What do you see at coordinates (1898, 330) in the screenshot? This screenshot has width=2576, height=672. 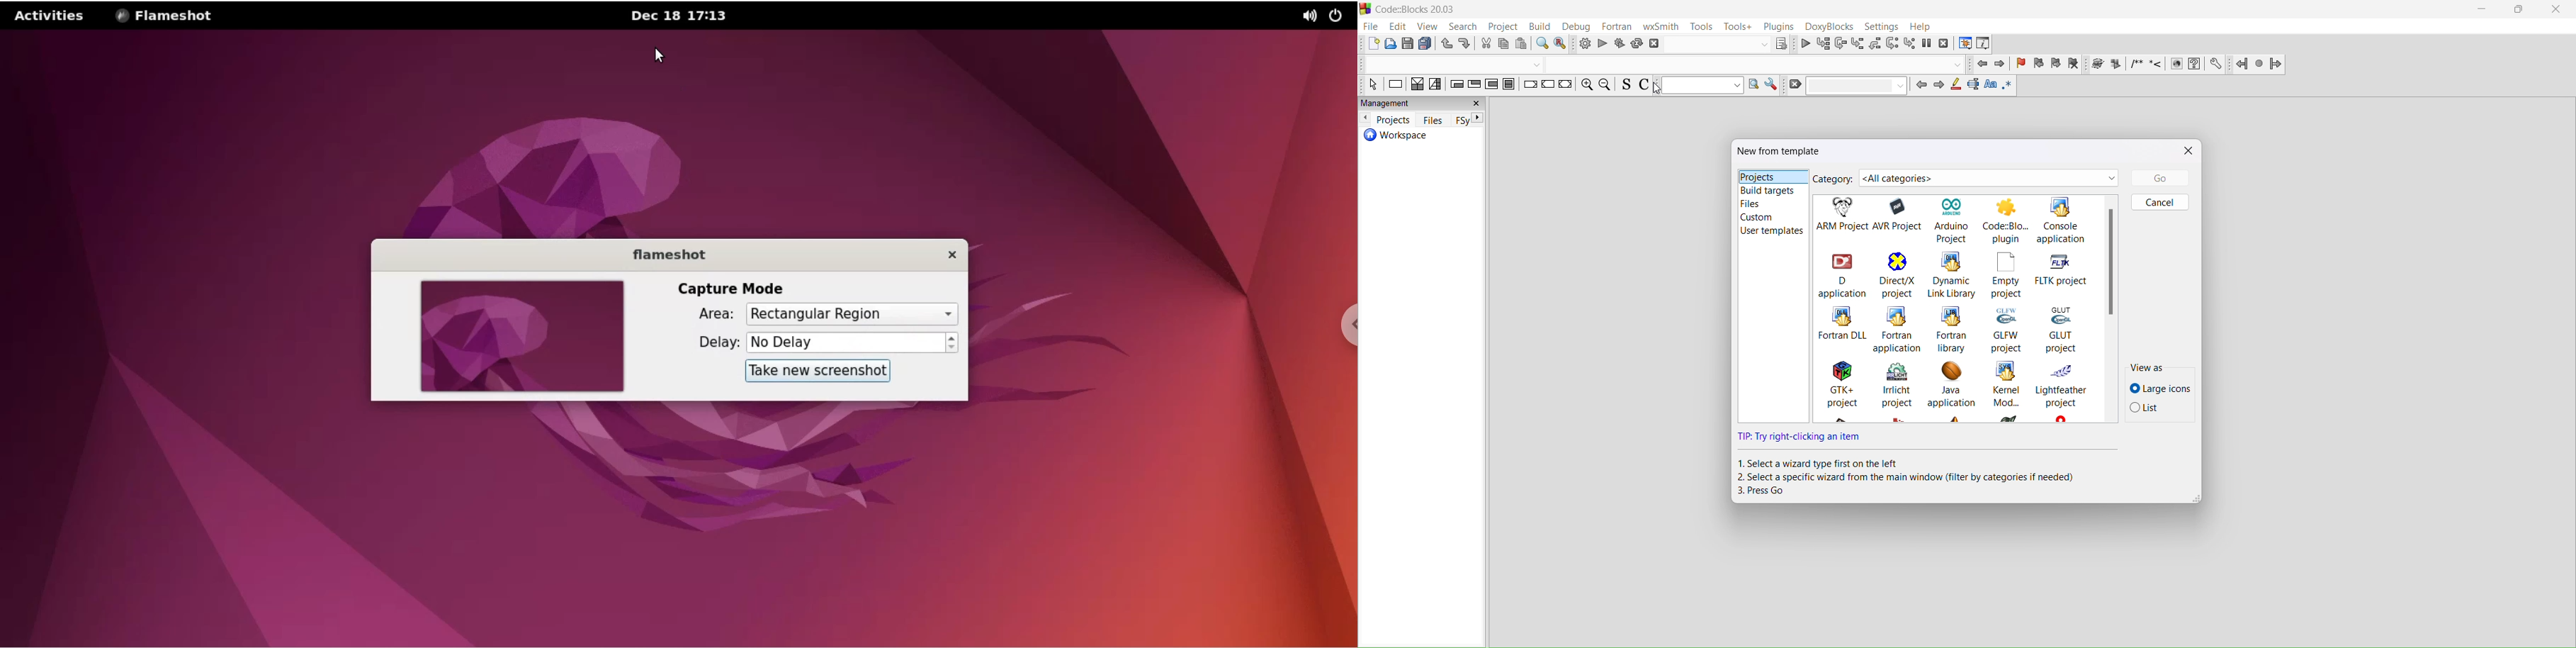 I see `fortran application` at bounding box center [1898, 330].